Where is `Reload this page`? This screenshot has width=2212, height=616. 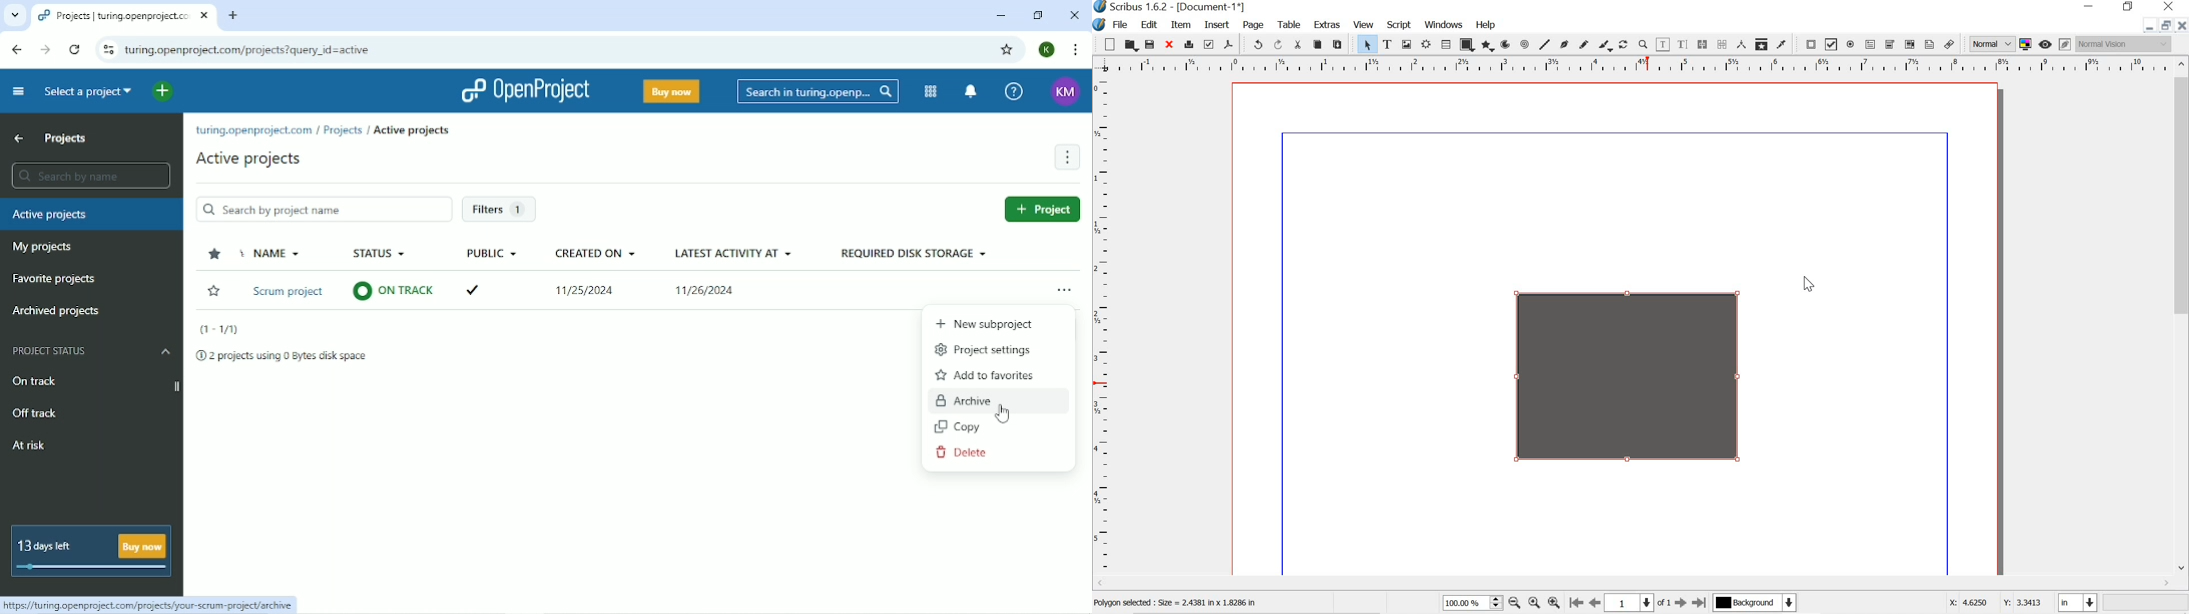
Reload this page is located at coordinates (75, 51).